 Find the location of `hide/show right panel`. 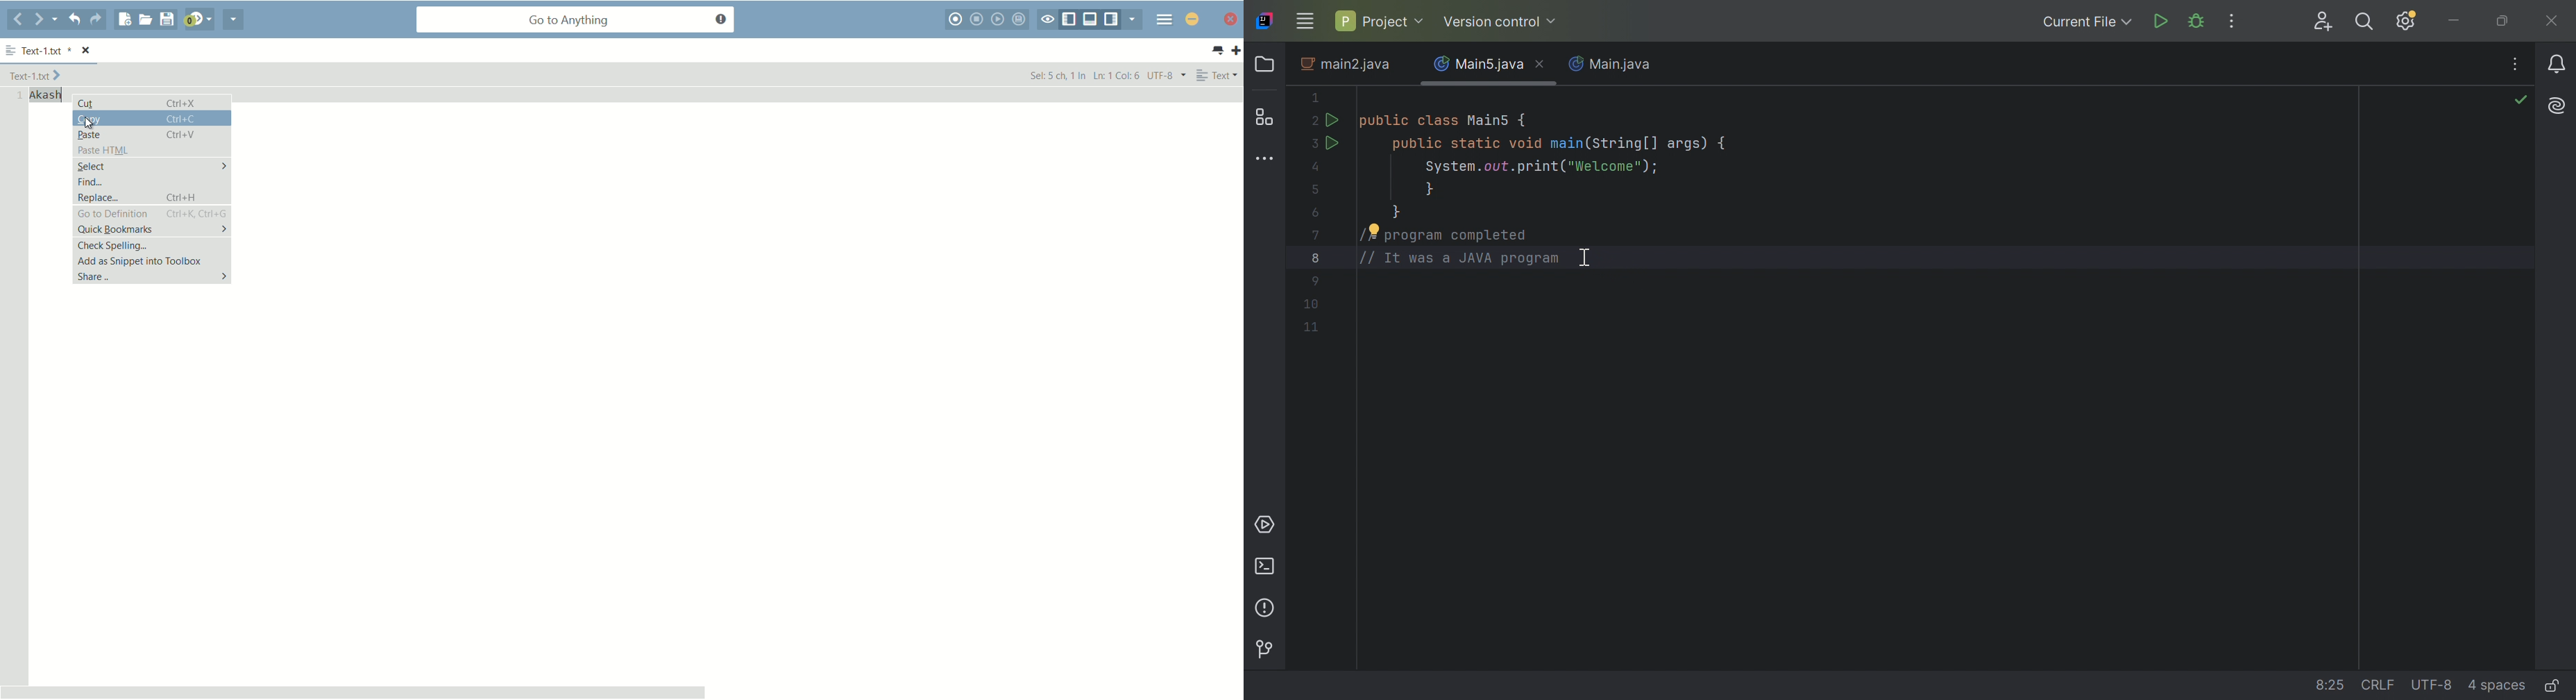

hide/show right panel is located at coordinates (1113, 19).